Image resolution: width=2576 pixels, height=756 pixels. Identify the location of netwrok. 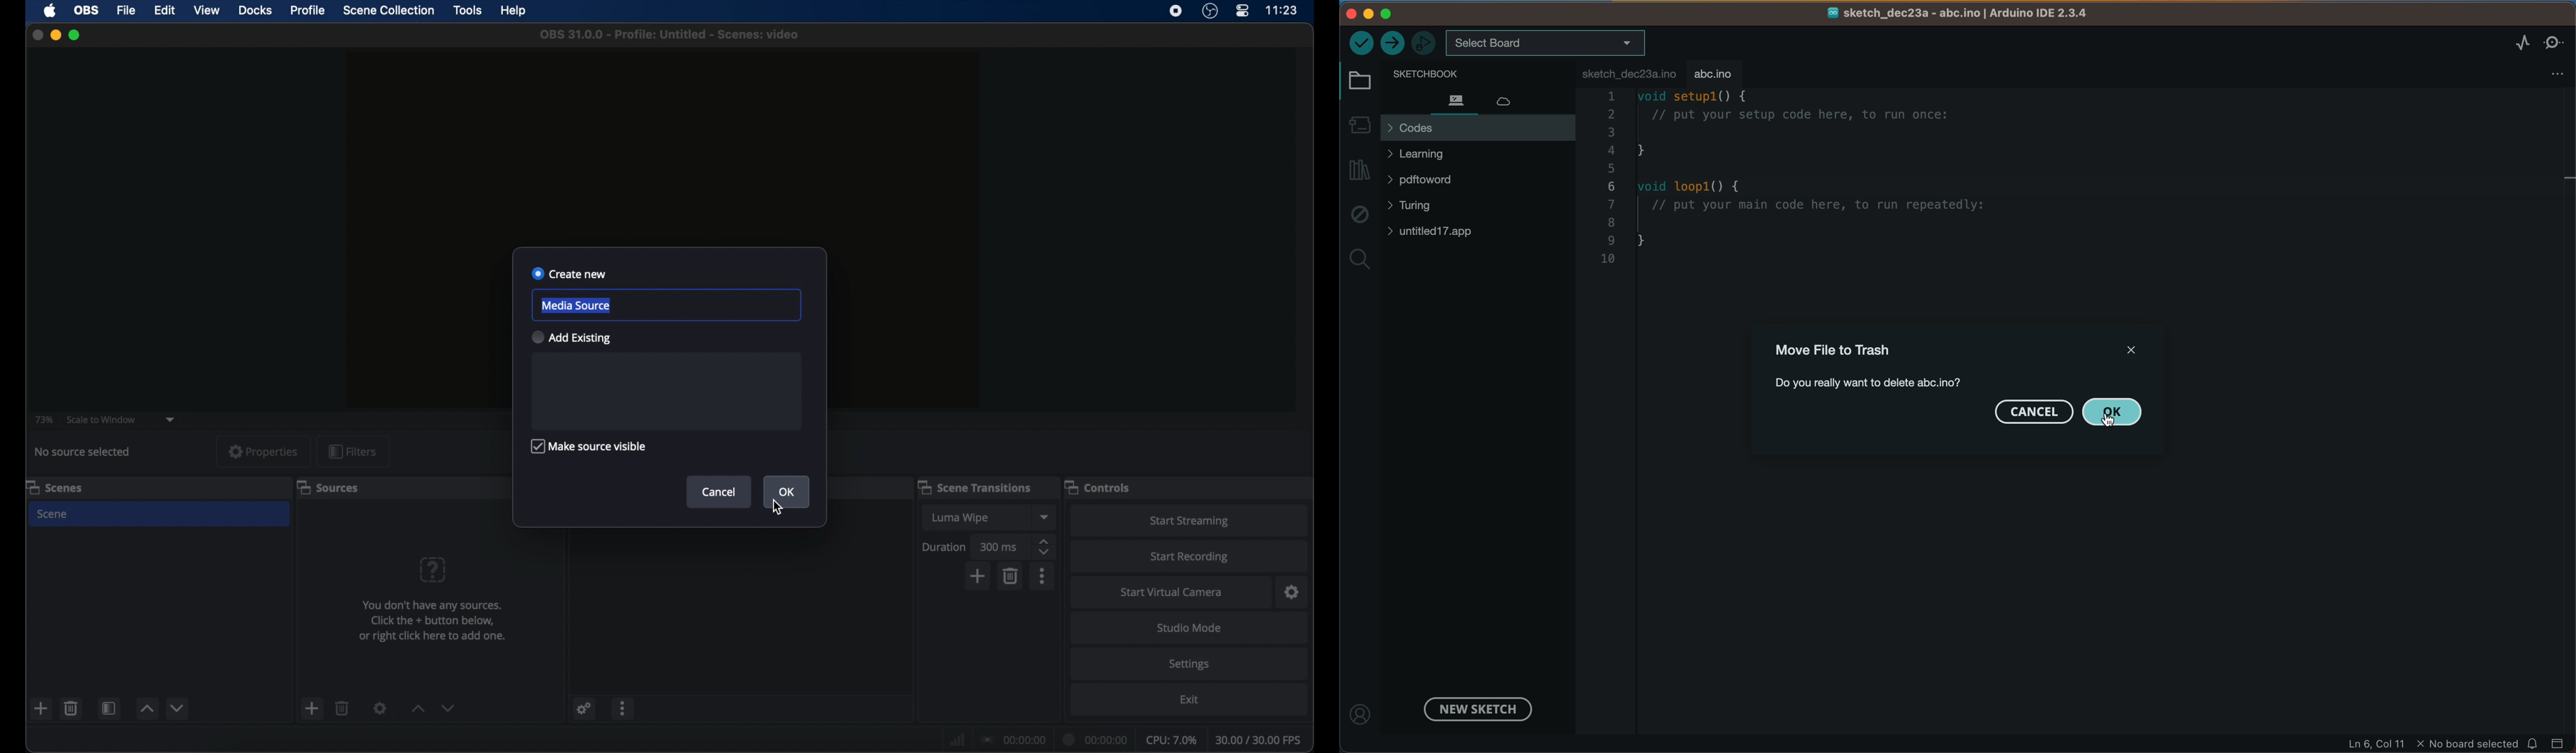
(957, 740).